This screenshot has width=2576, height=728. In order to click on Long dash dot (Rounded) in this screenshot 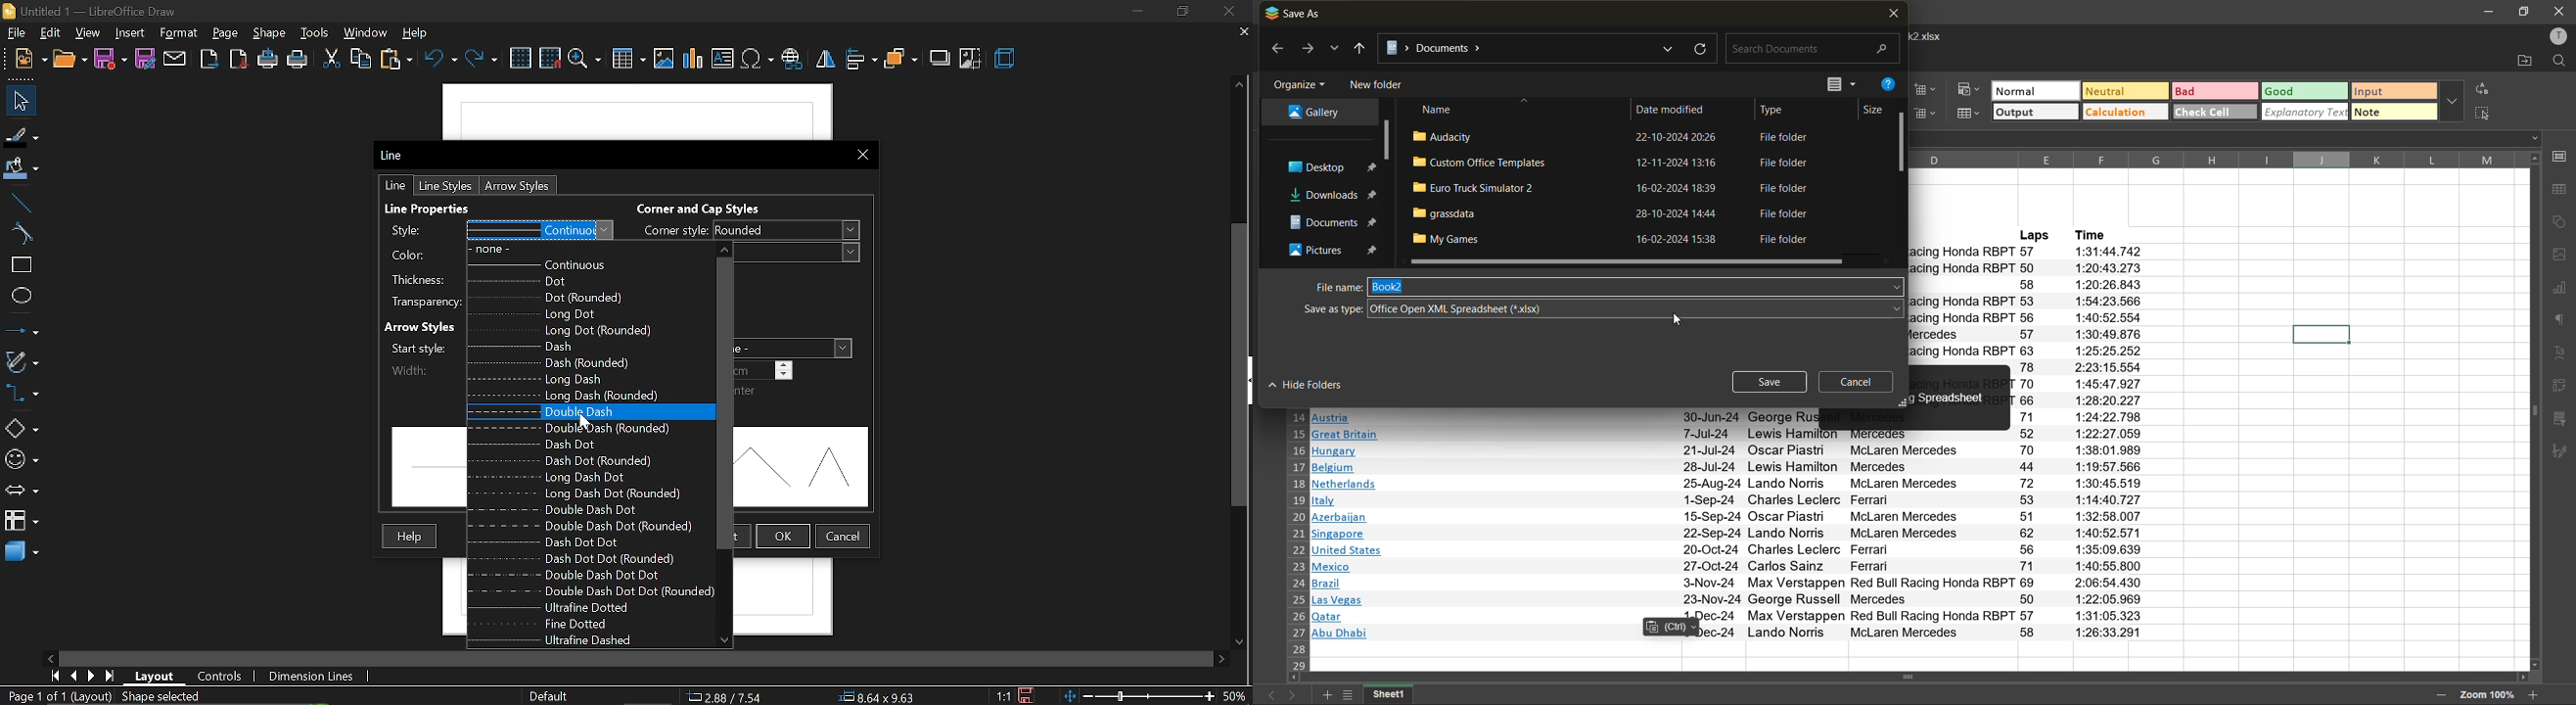, I will do `click(583, 494)`.